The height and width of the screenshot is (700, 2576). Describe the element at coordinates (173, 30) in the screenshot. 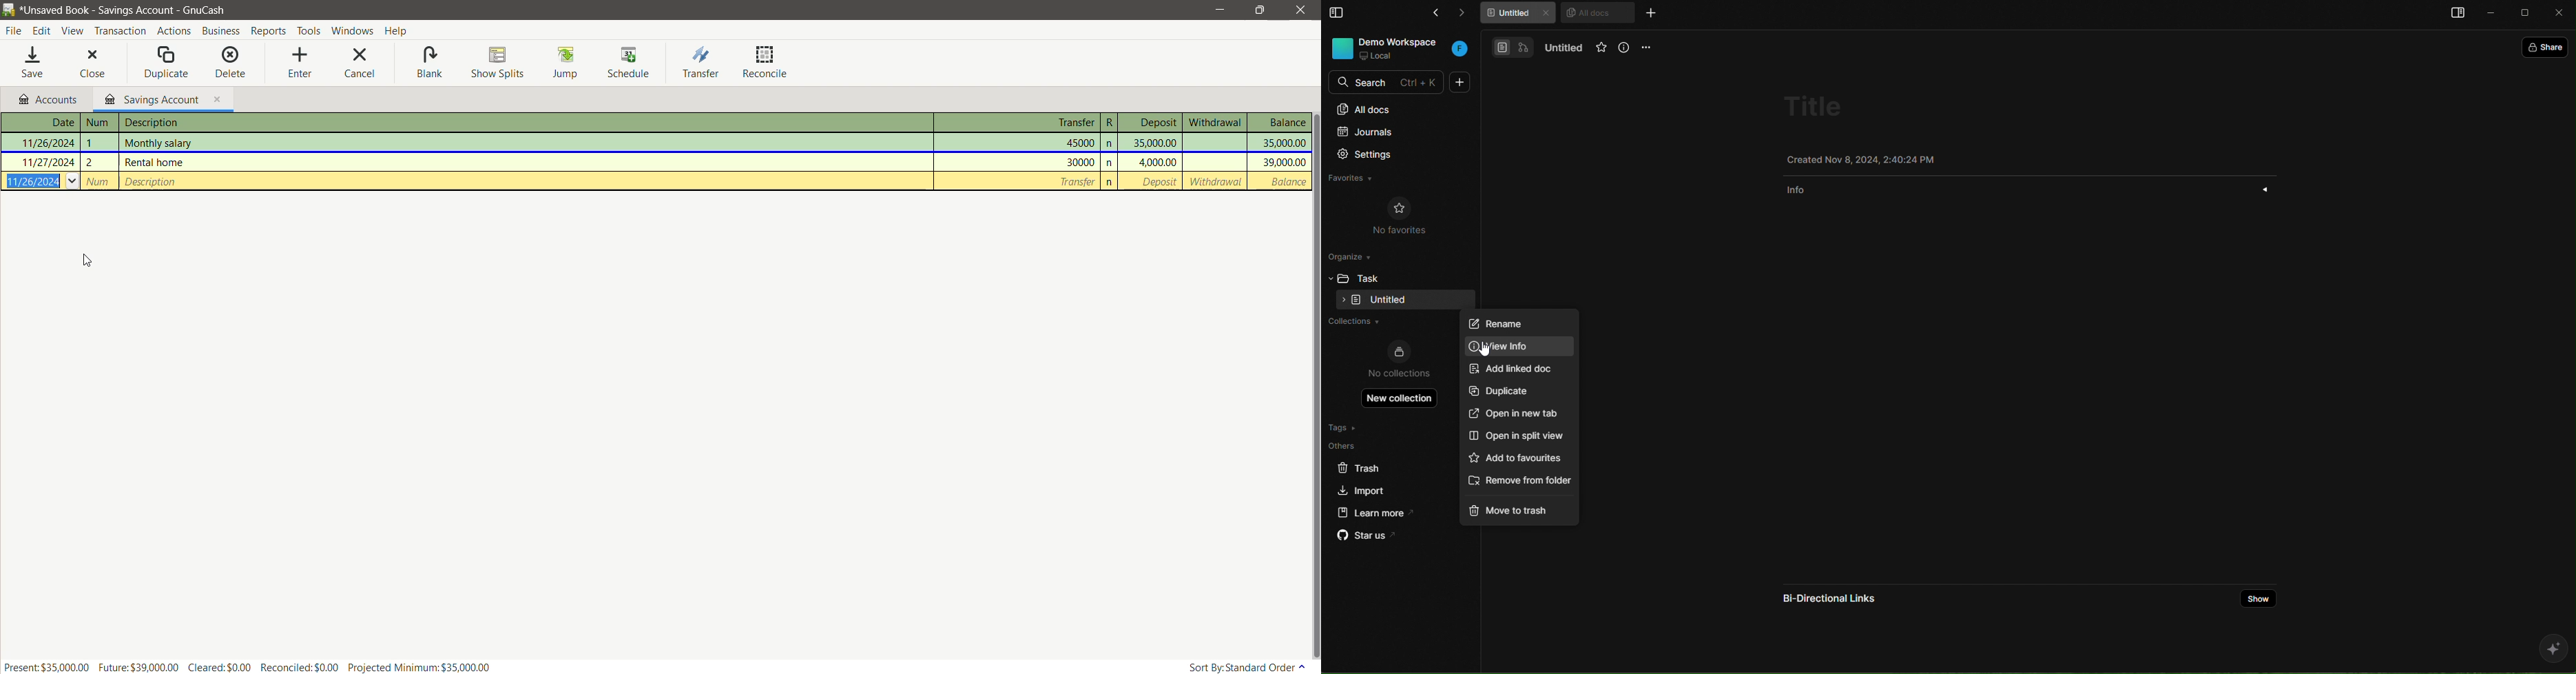

I see `Actions` at that location.